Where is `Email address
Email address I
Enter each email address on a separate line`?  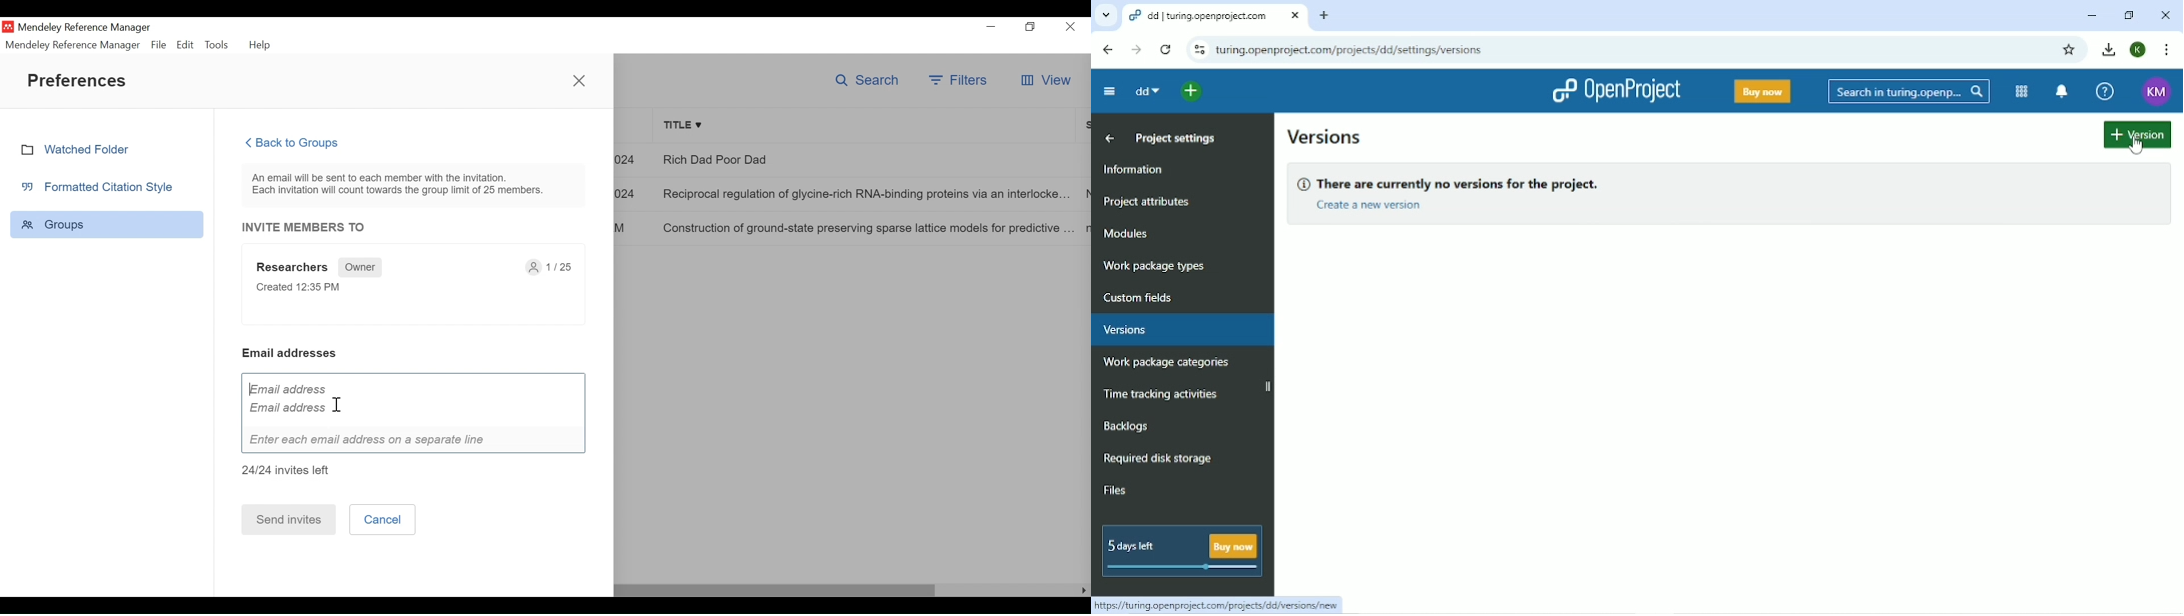 Email address
Email address I
Enter each email address on a separate line is located at coordinates (412, 415).